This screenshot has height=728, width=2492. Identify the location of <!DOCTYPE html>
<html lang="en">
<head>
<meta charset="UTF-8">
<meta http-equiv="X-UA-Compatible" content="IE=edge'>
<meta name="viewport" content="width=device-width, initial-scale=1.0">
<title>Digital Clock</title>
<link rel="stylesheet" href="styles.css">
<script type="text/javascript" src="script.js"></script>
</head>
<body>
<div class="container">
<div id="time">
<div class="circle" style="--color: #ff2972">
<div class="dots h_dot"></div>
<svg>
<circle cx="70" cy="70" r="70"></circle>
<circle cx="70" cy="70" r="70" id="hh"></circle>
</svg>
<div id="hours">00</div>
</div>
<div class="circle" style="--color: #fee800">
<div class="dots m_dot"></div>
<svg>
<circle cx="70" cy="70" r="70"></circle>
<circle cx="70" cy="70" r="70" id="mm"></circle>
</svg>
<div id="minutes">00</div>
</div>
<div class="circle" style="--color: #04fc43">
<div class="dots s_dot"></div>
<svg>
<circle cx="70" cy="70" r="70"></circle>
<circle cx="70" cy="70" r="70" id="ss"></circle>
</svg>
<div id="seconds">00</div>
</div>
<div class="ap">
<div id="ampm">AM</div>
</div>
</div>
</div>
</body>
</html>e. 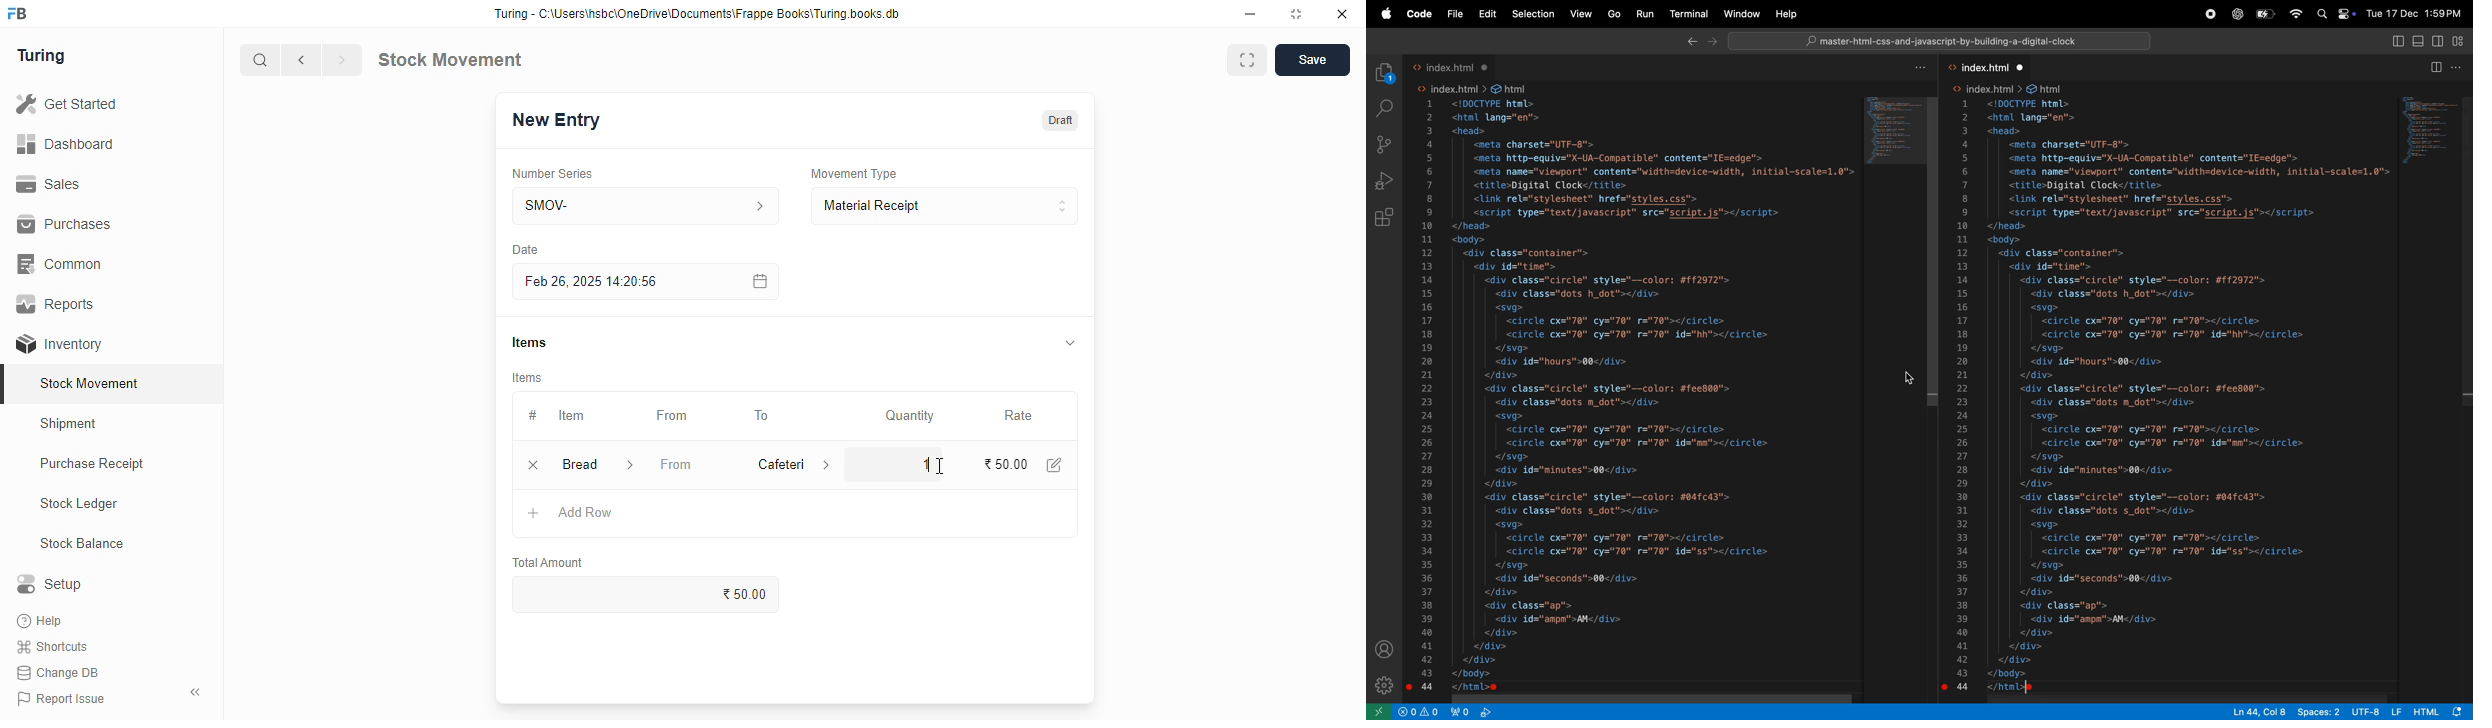
(1652, 396).